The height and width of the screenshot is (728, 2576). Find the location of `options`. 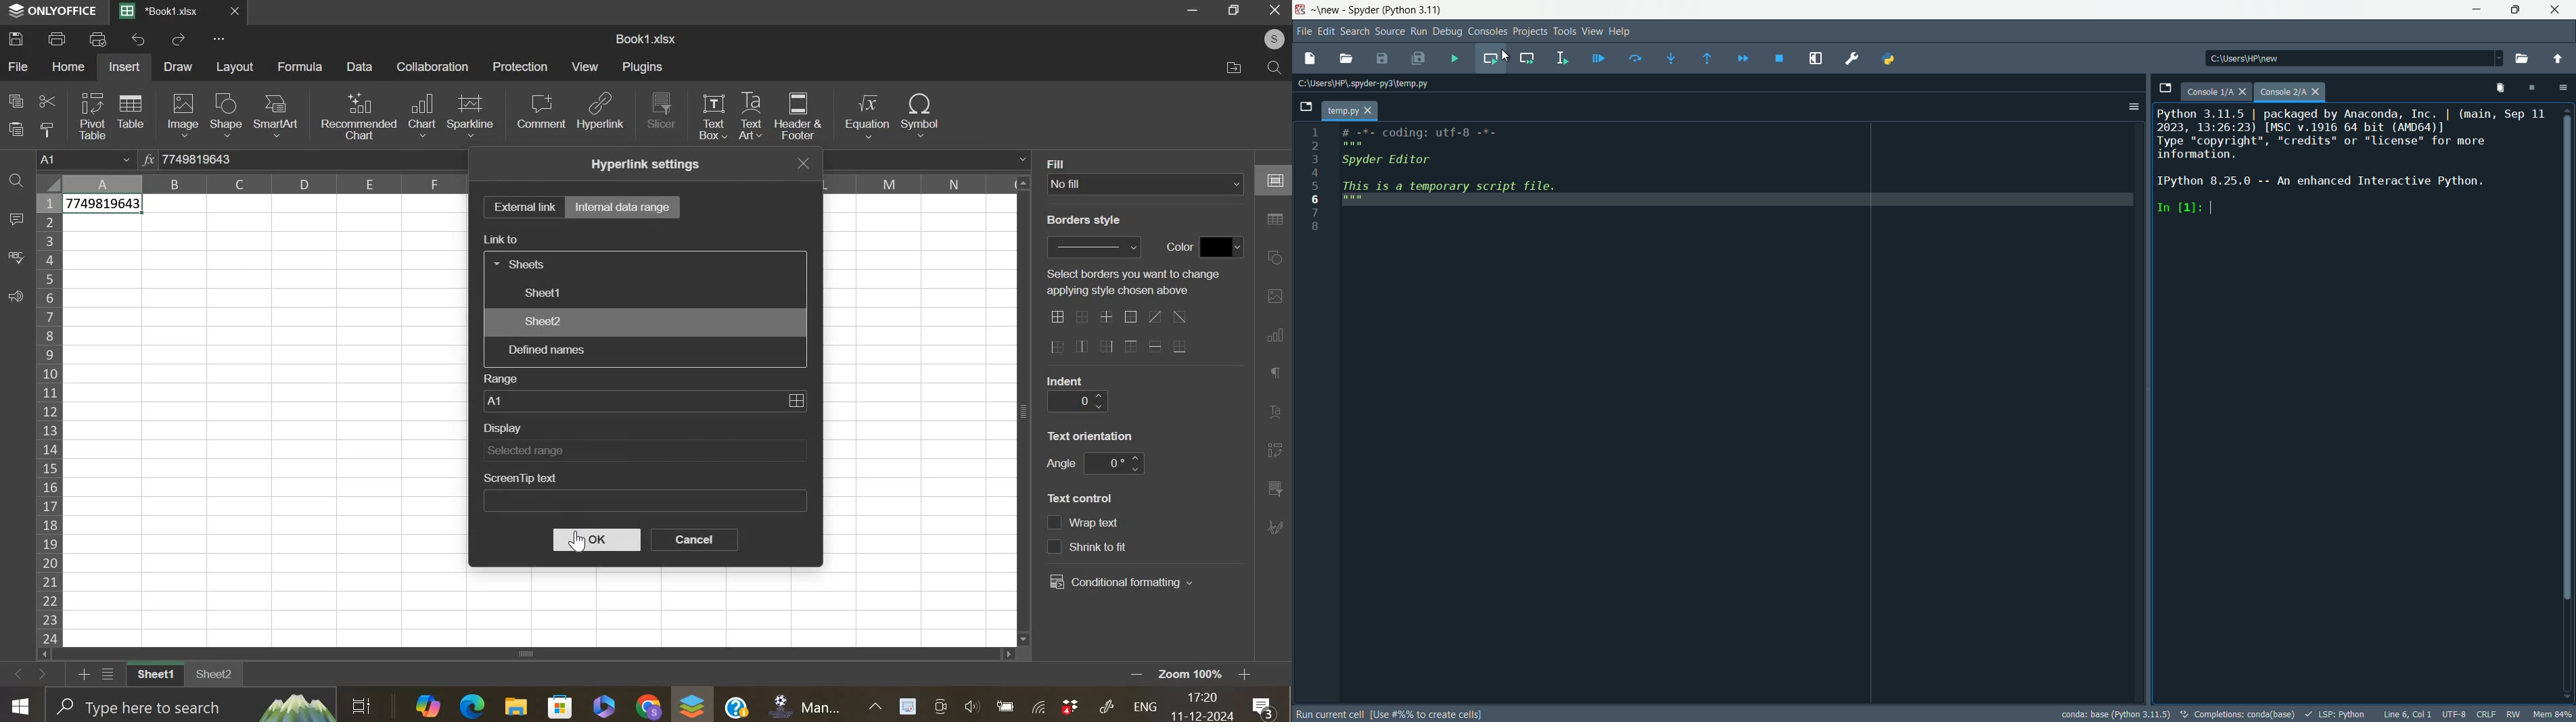

options is located at coordinates (2563, 87).